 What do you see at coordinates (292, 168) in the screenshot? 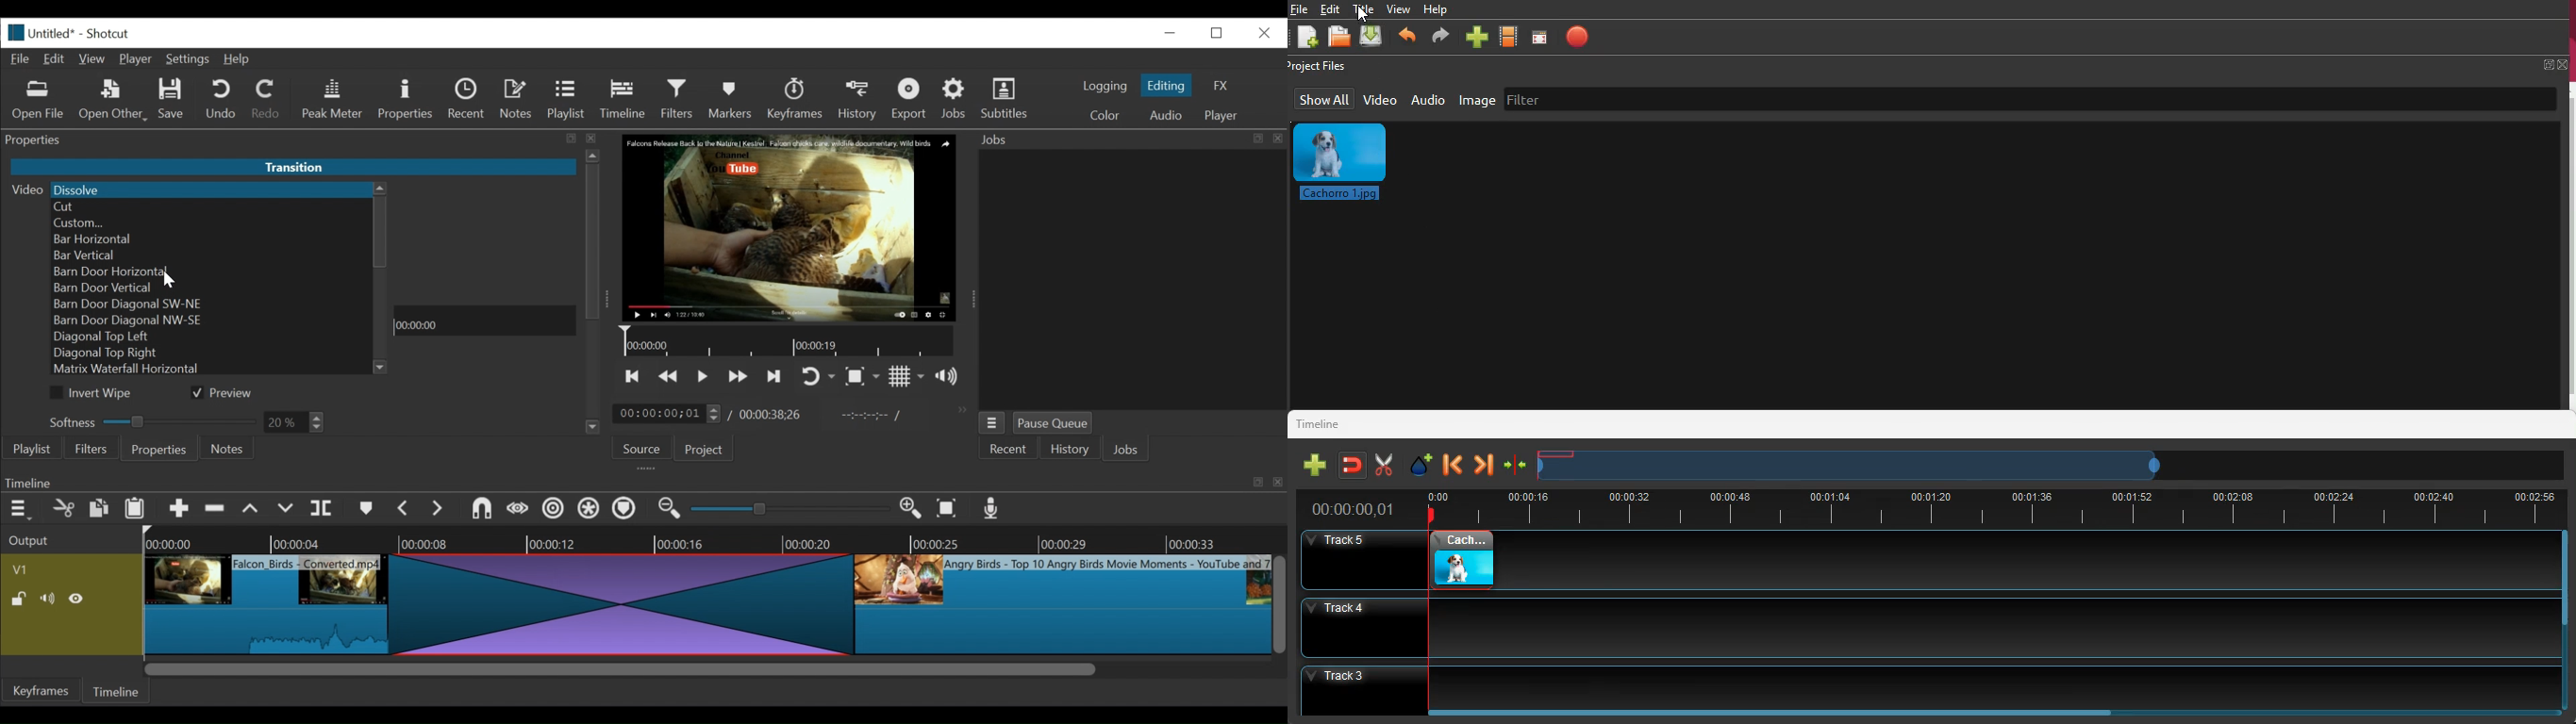
I see `Transitition` at bounding box center [292, 168].